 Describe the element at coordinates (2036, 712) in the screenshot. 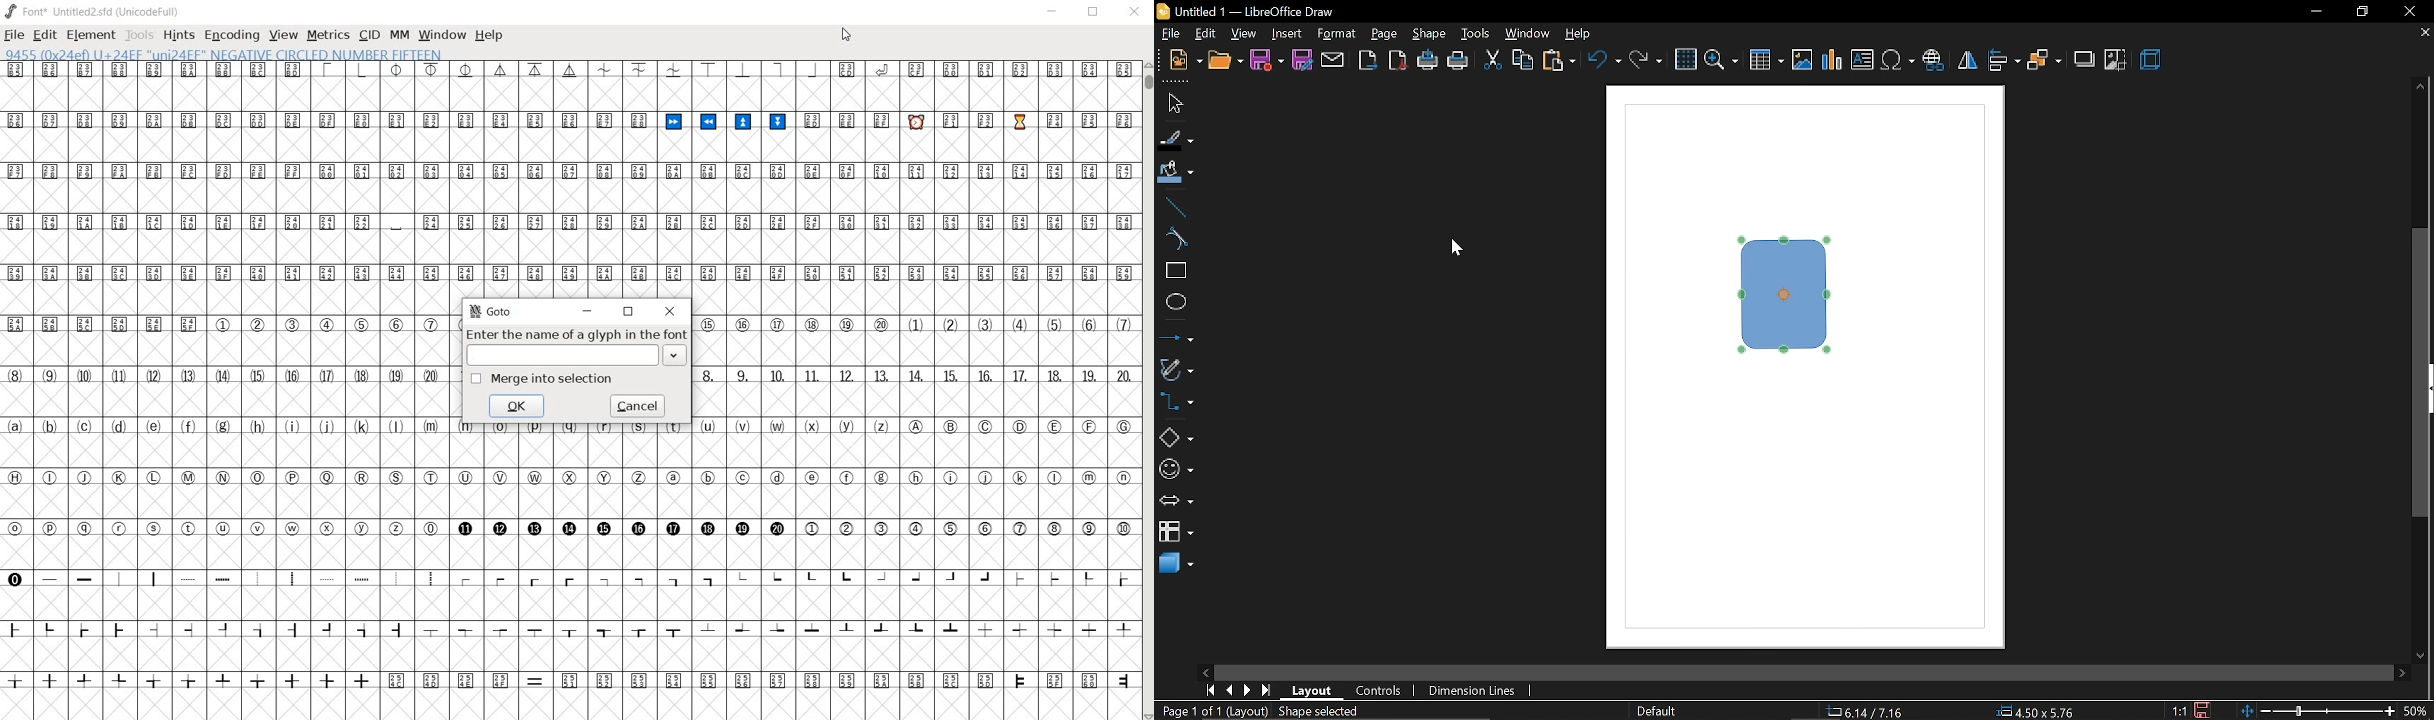

I see `64.28 x31.12` at that location.